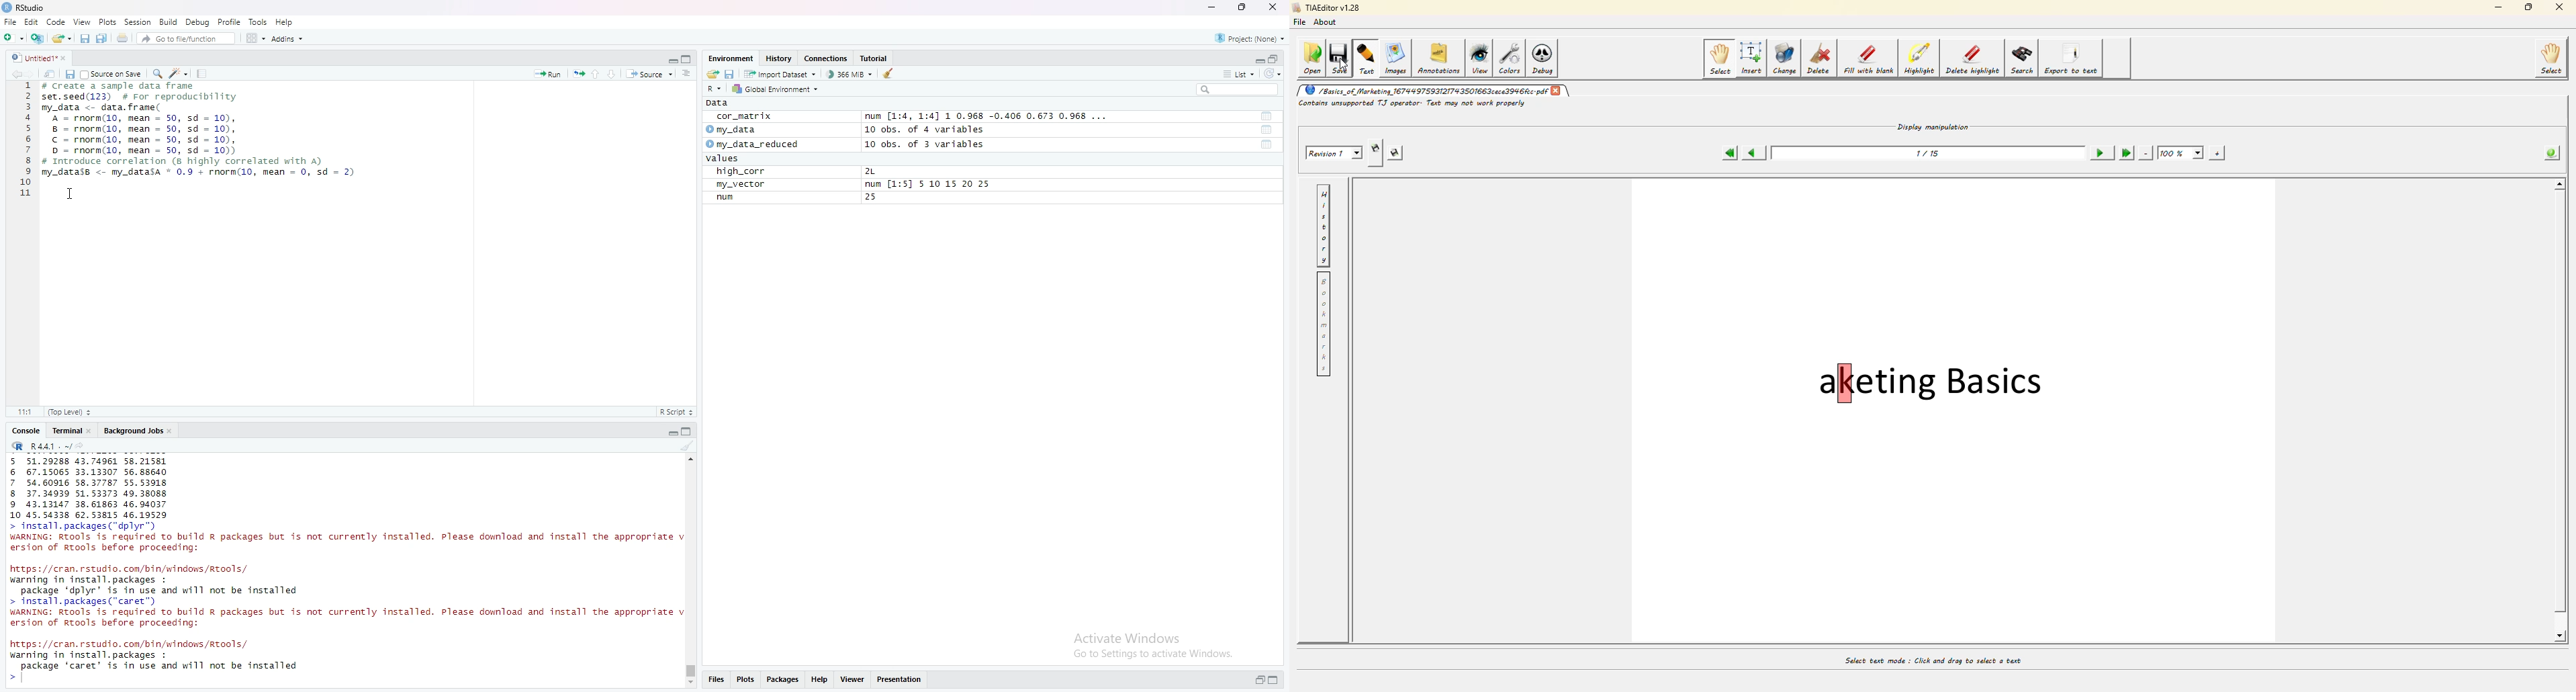 This screenshot has height=700, width=2576. Describe the element at coordinates (203, 73) in the screenshot. I see `Tools ` at that location.